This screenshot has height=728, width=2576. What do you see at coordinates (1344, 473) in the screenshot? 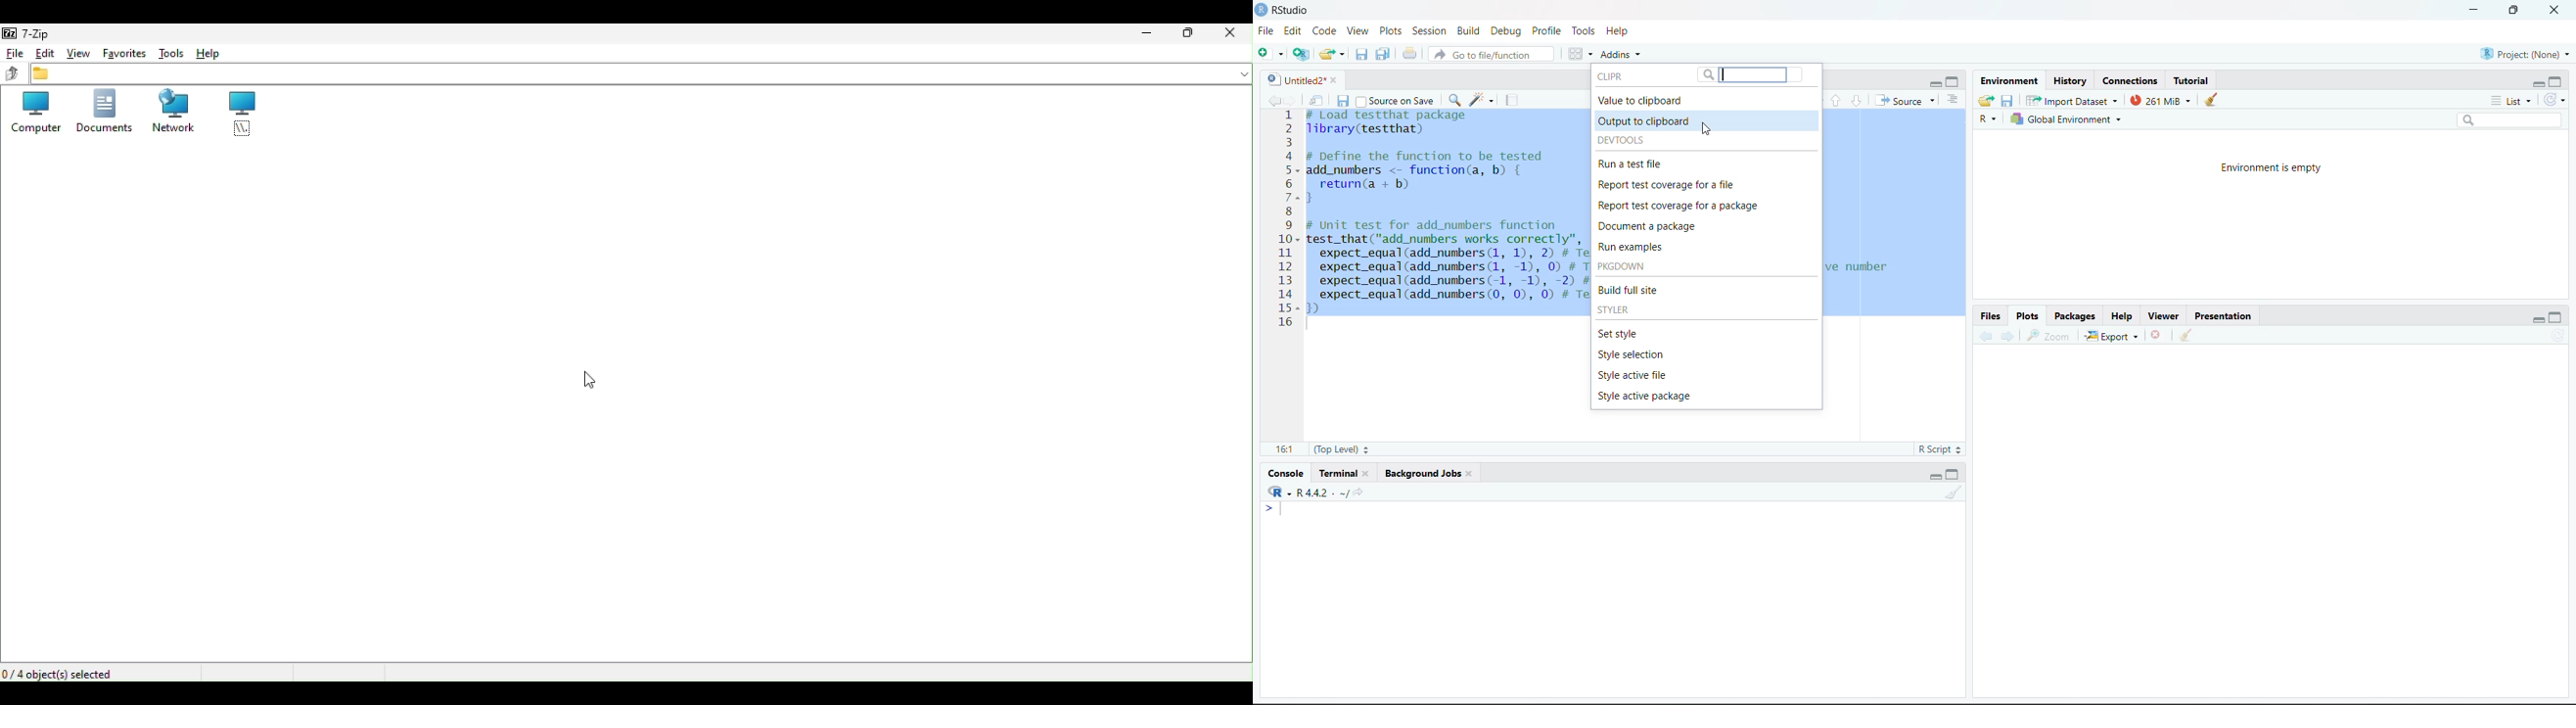
I see `Terminal` at bounding box center [1344, 473].